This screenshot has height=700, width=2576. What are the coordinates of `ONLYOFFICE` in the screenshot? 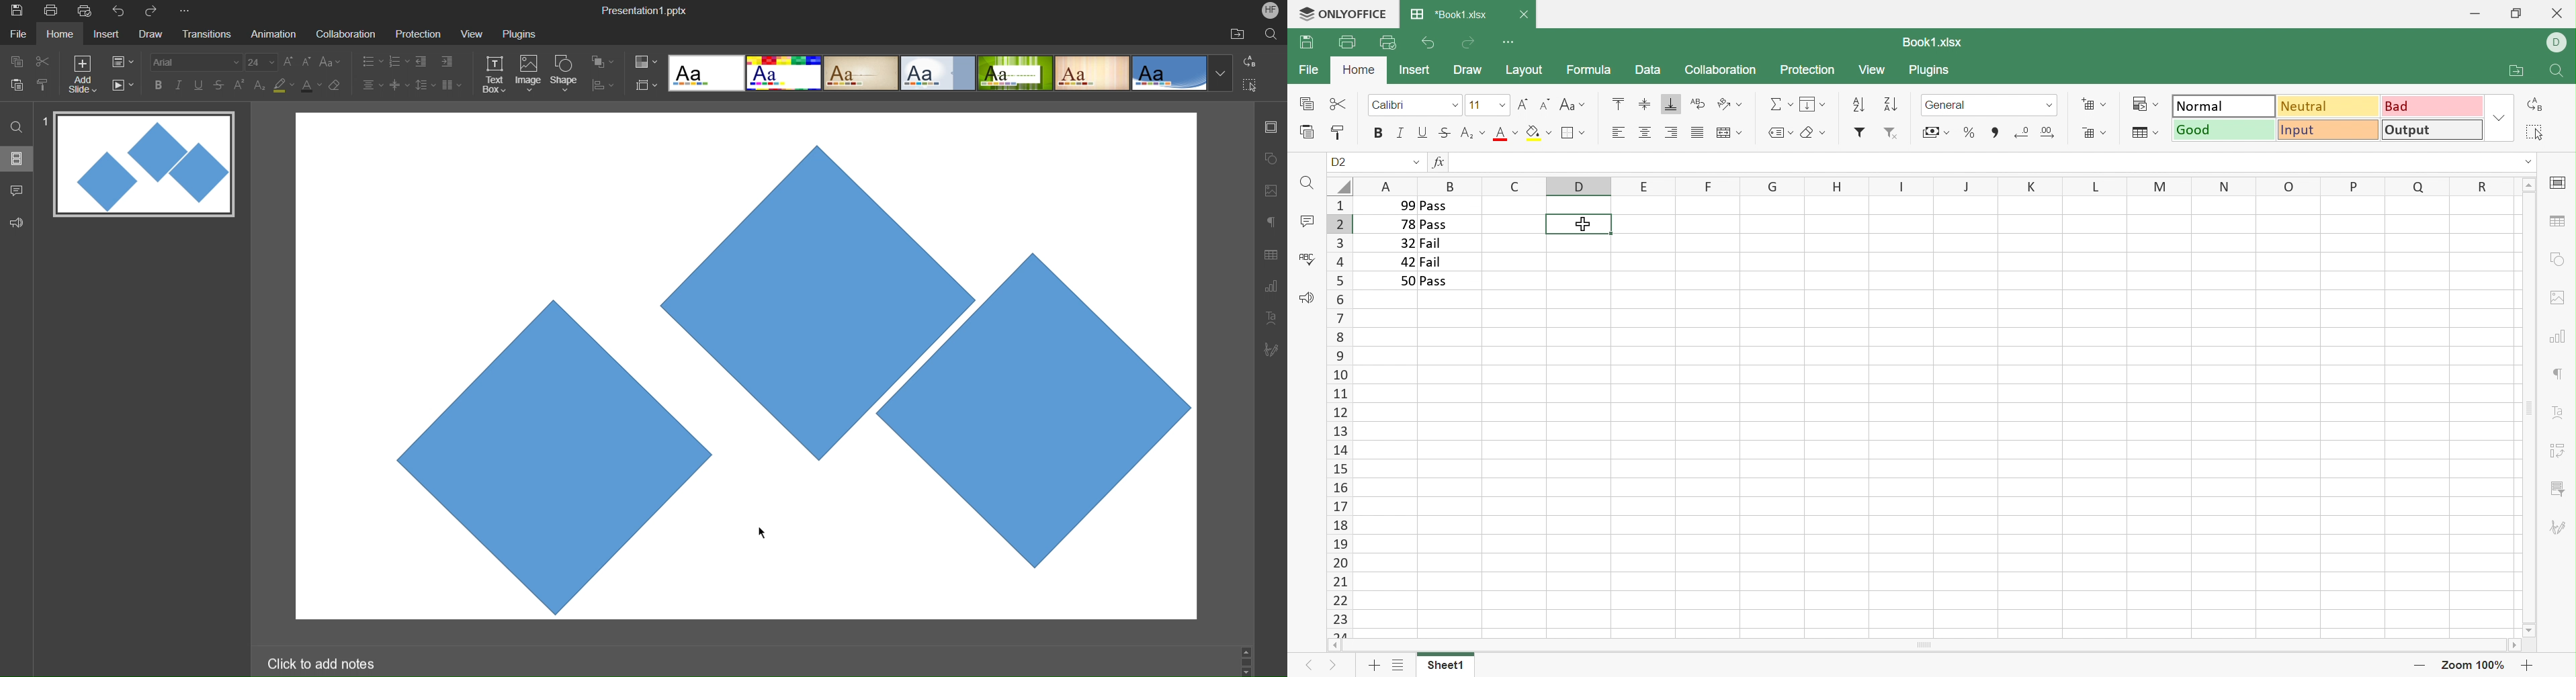 It's located at (1357, 13).